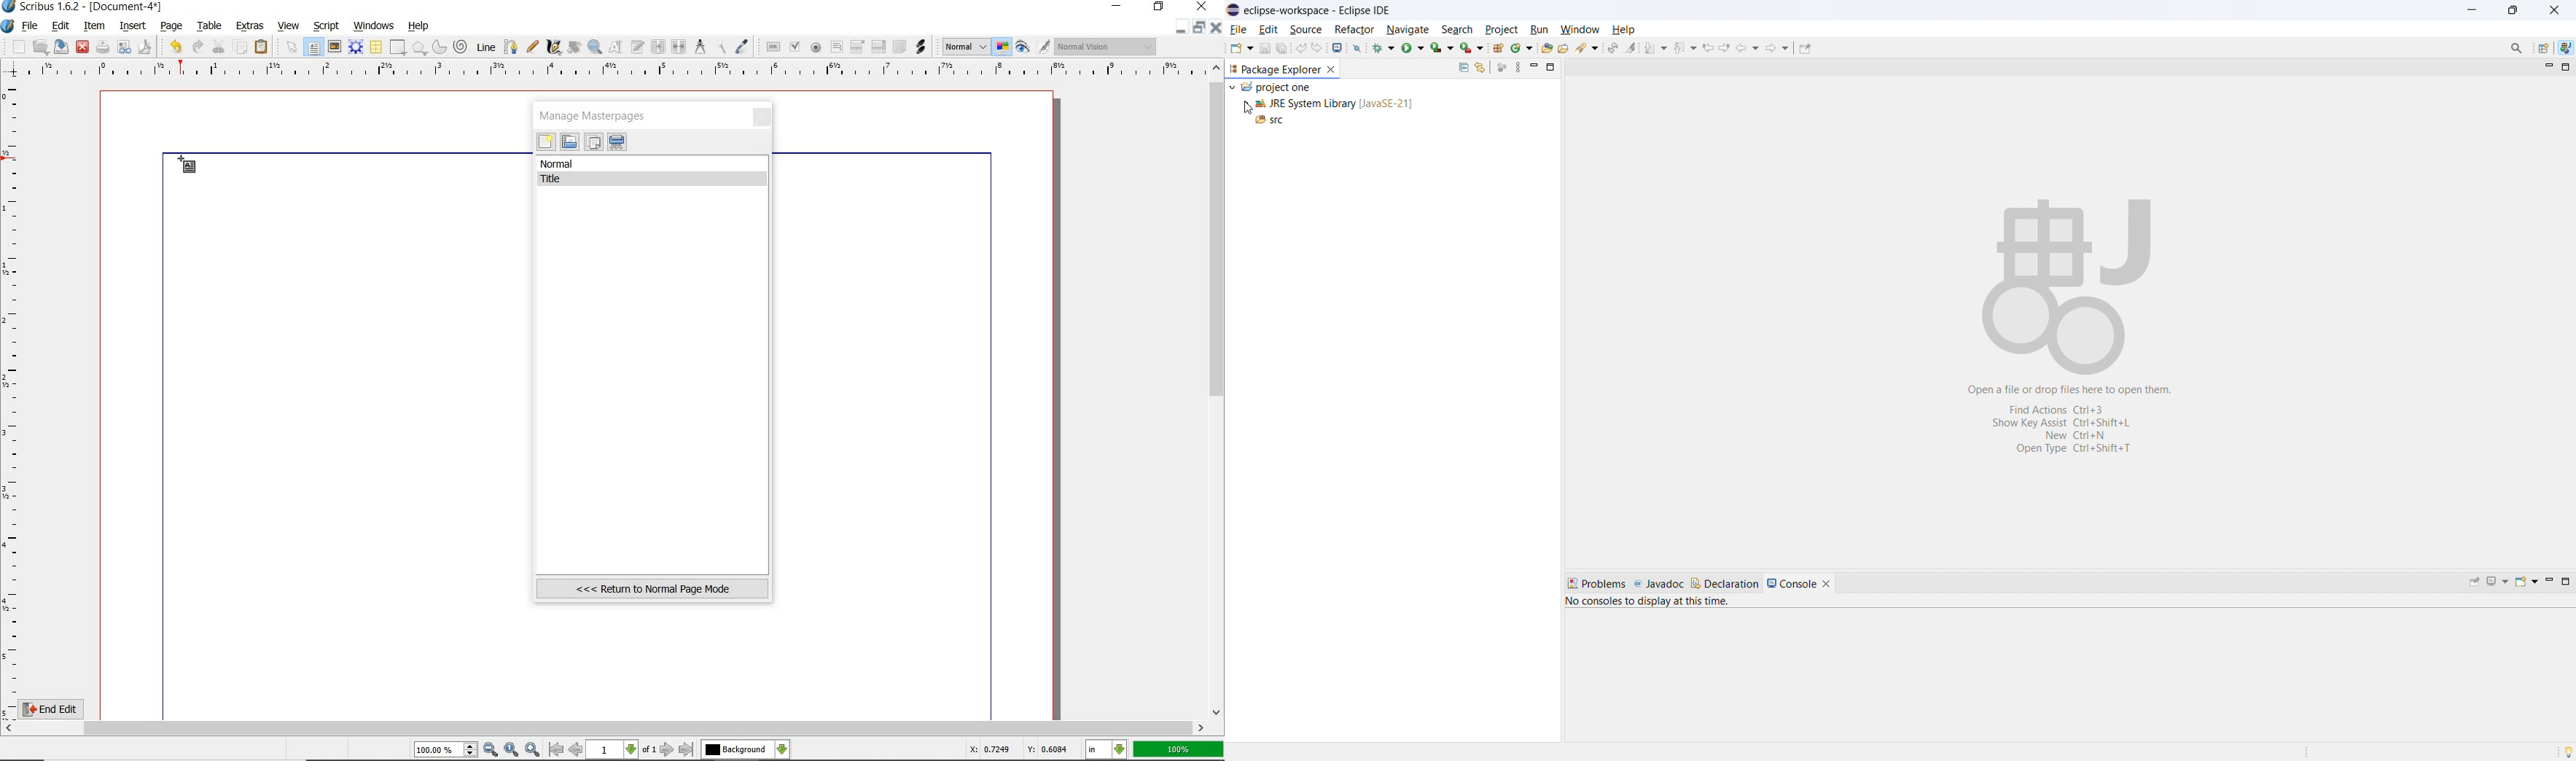 Image resolution: width=2576 pixels, height=784 pixels. Describe the element at coordinates (595, 47) in the screenshot. I see `zoom in or zoom out` at that location.